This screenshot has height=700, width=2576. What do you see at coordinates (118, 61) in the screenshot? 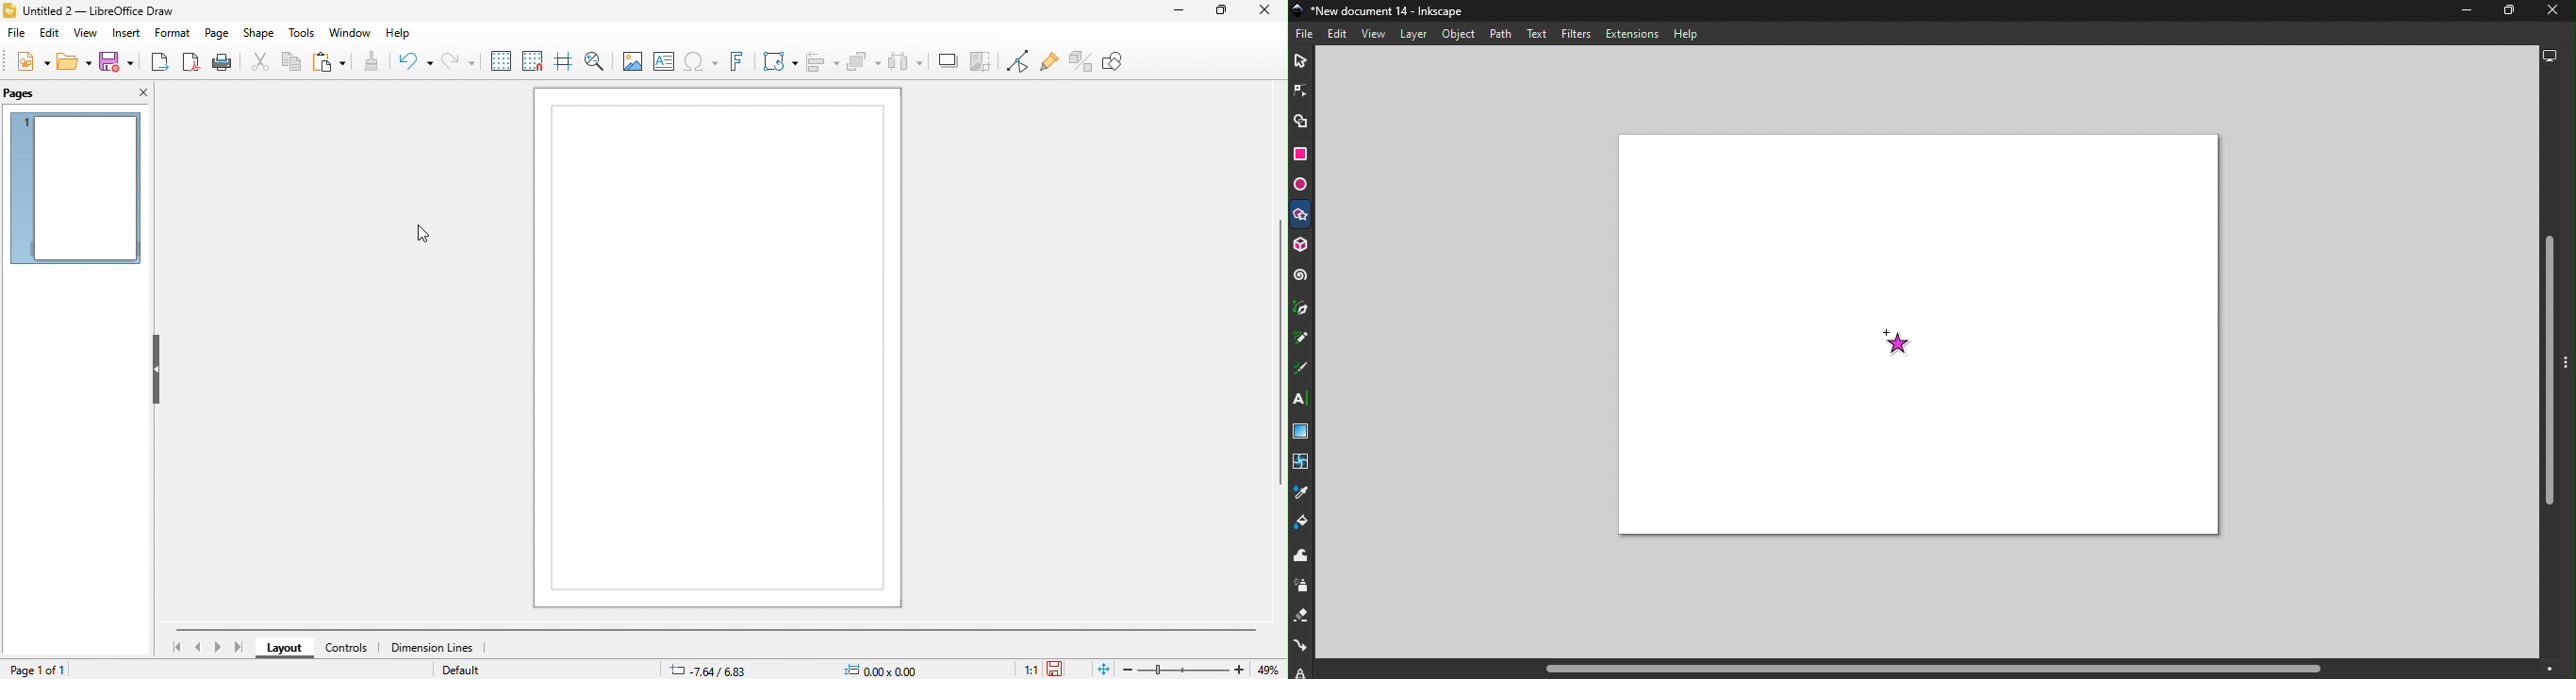
I see `save` at bounding box center [118, 61].